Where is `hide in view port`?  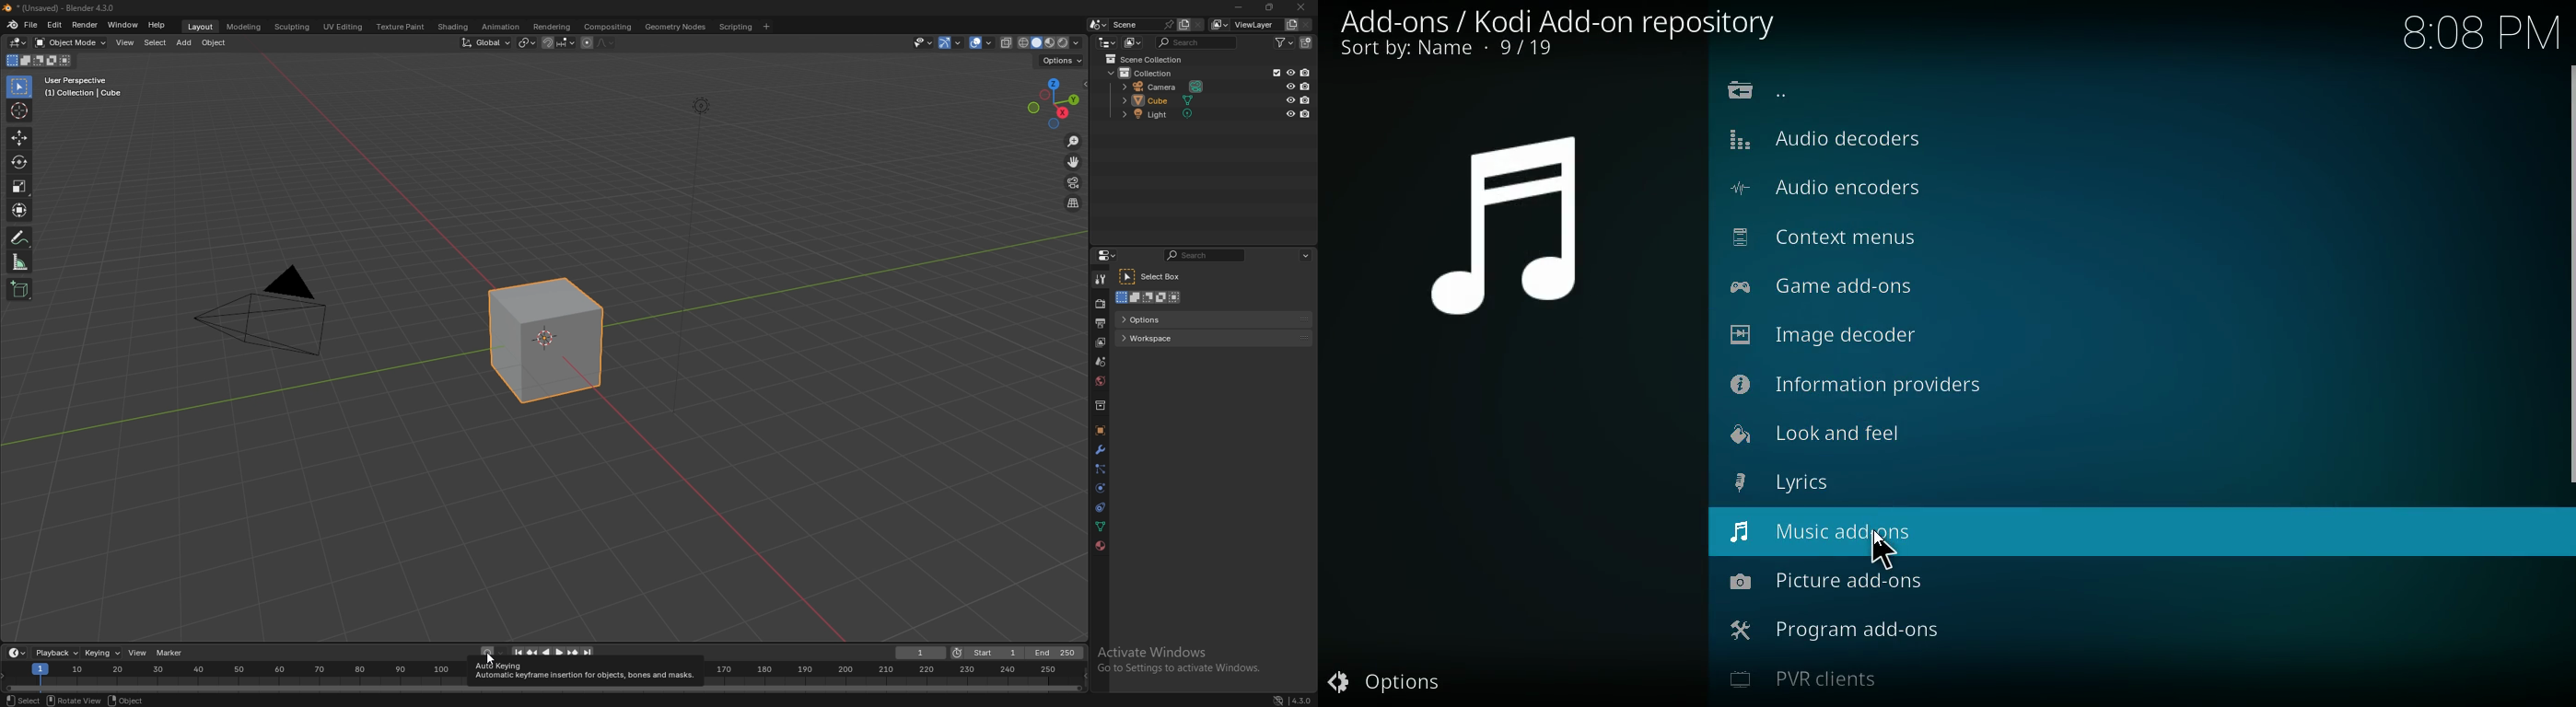
hide in view port is located at coordinates (1292, 100).